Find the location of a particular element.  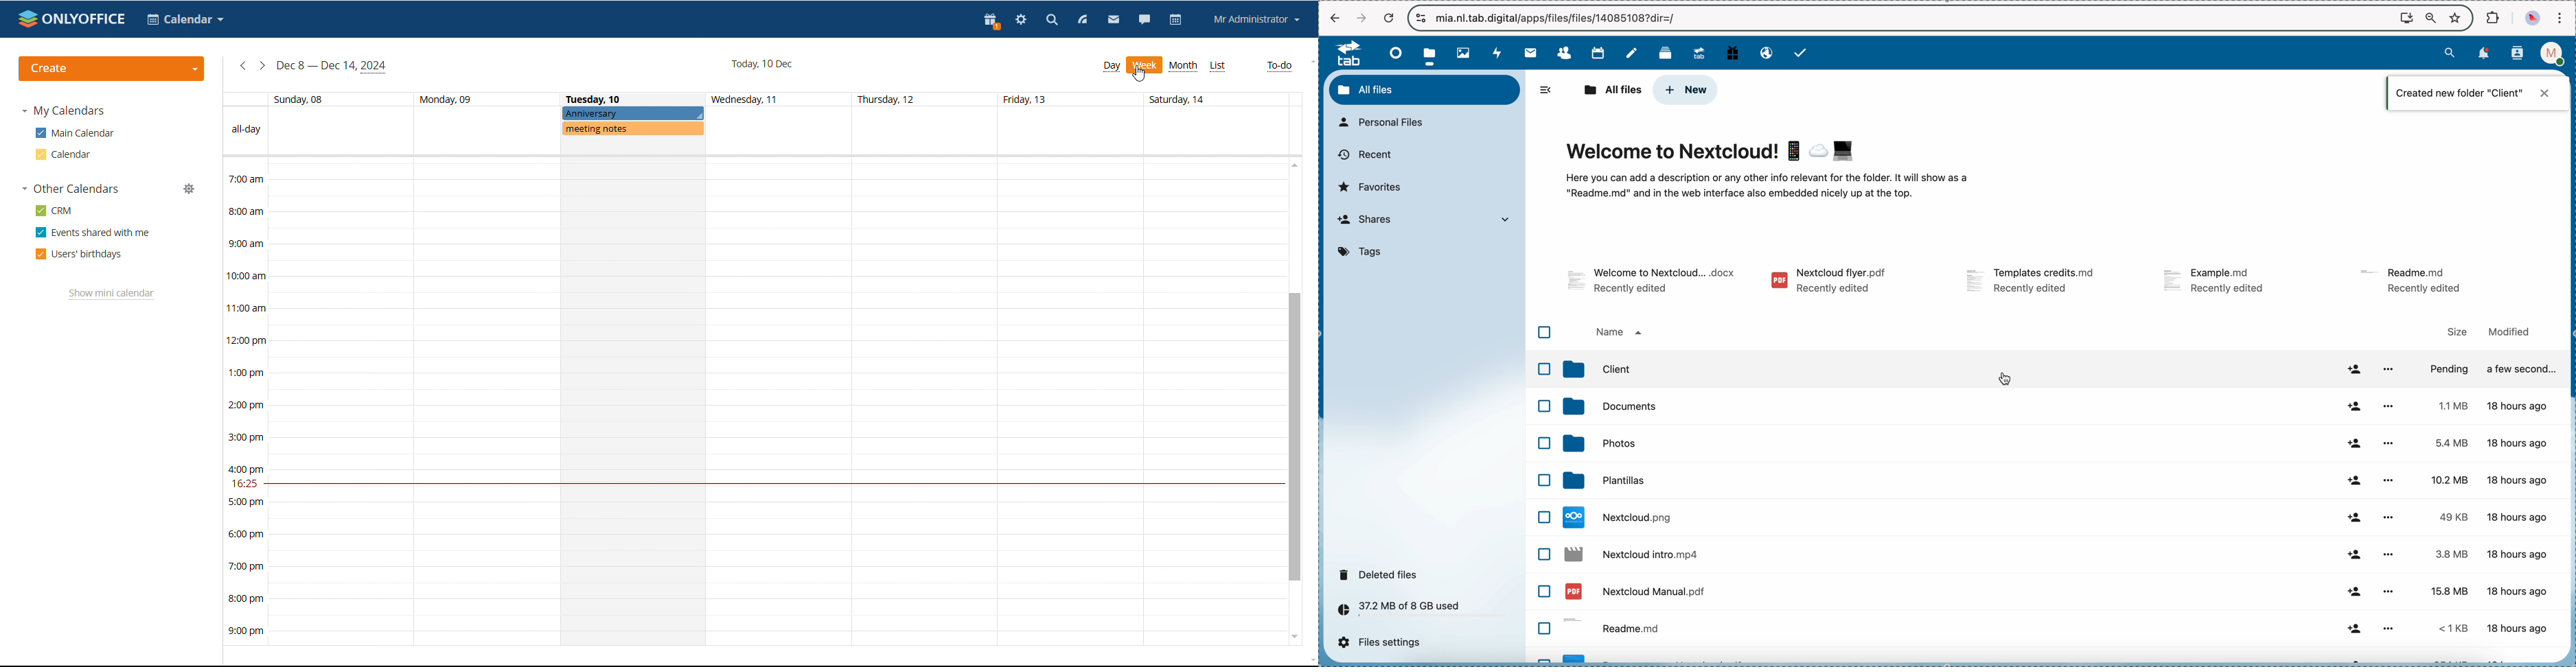

mail is located at coordinates (1529, 52).